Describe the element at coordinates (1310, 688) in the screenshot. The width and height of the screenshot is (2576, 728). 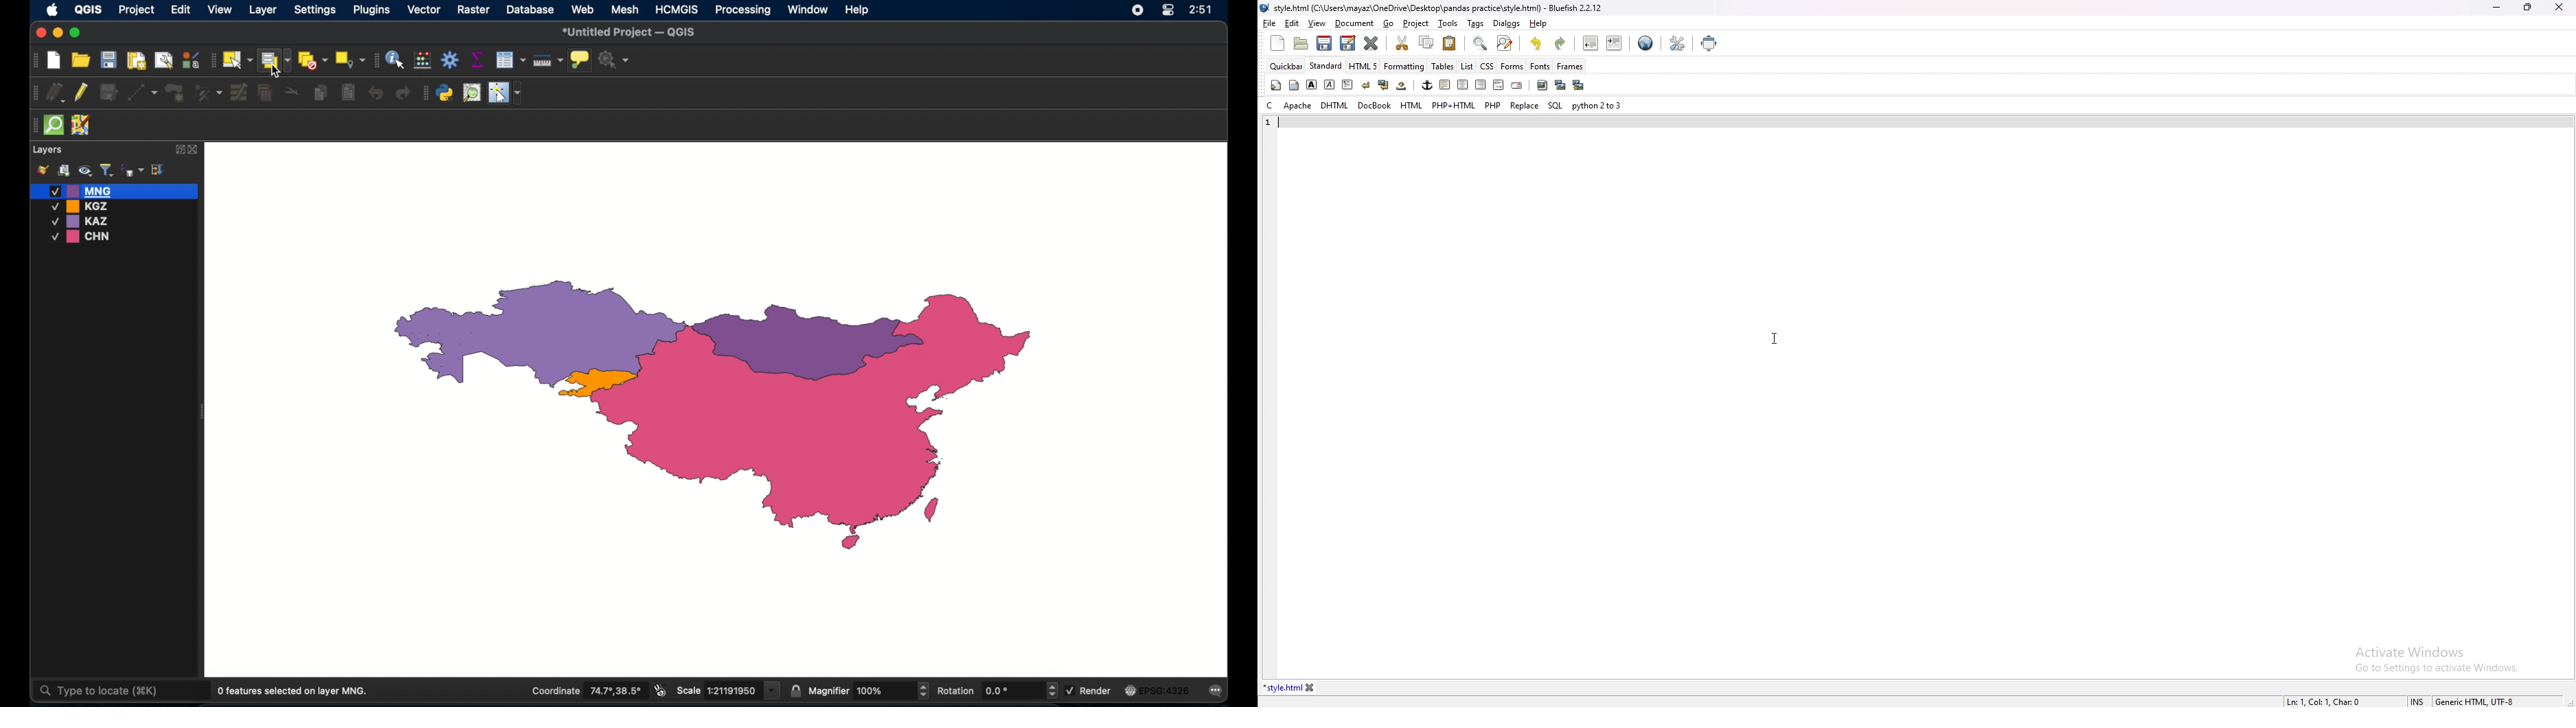
I see `close tab` at that location.